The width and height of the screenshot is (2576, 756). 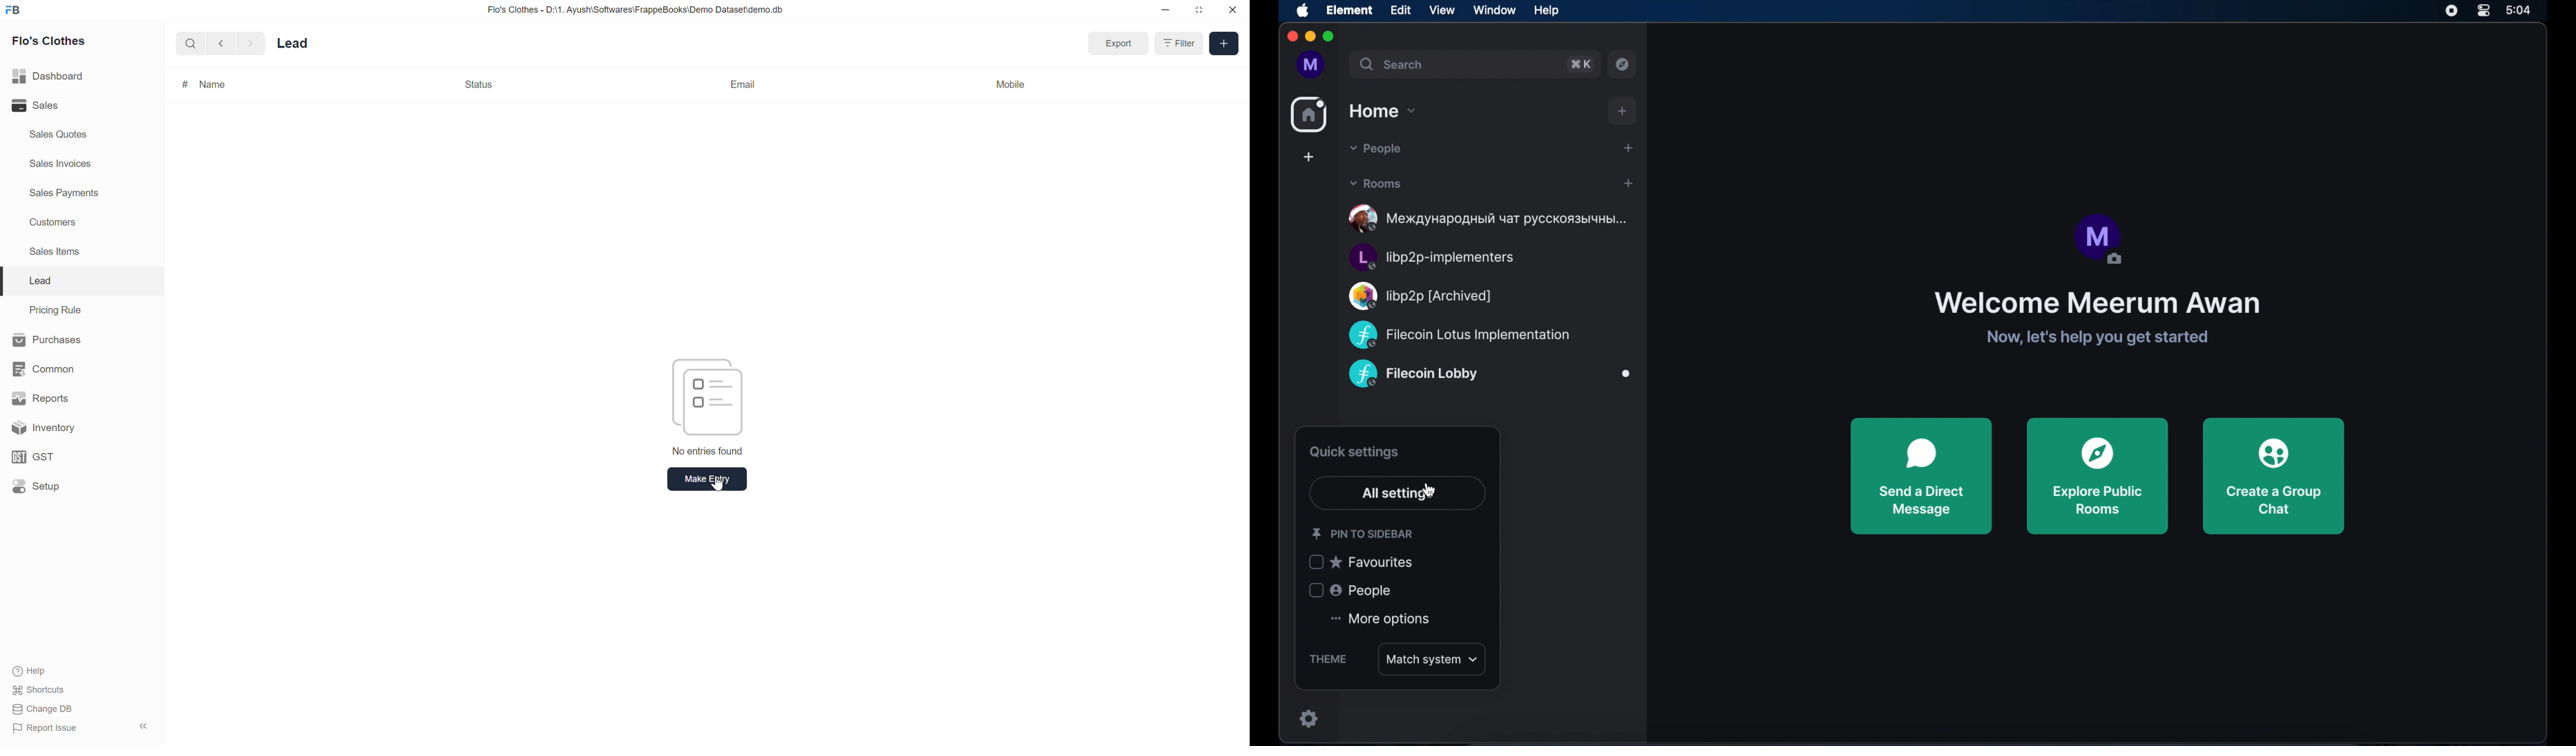 I want to click on #, so click(x=183, y=83).